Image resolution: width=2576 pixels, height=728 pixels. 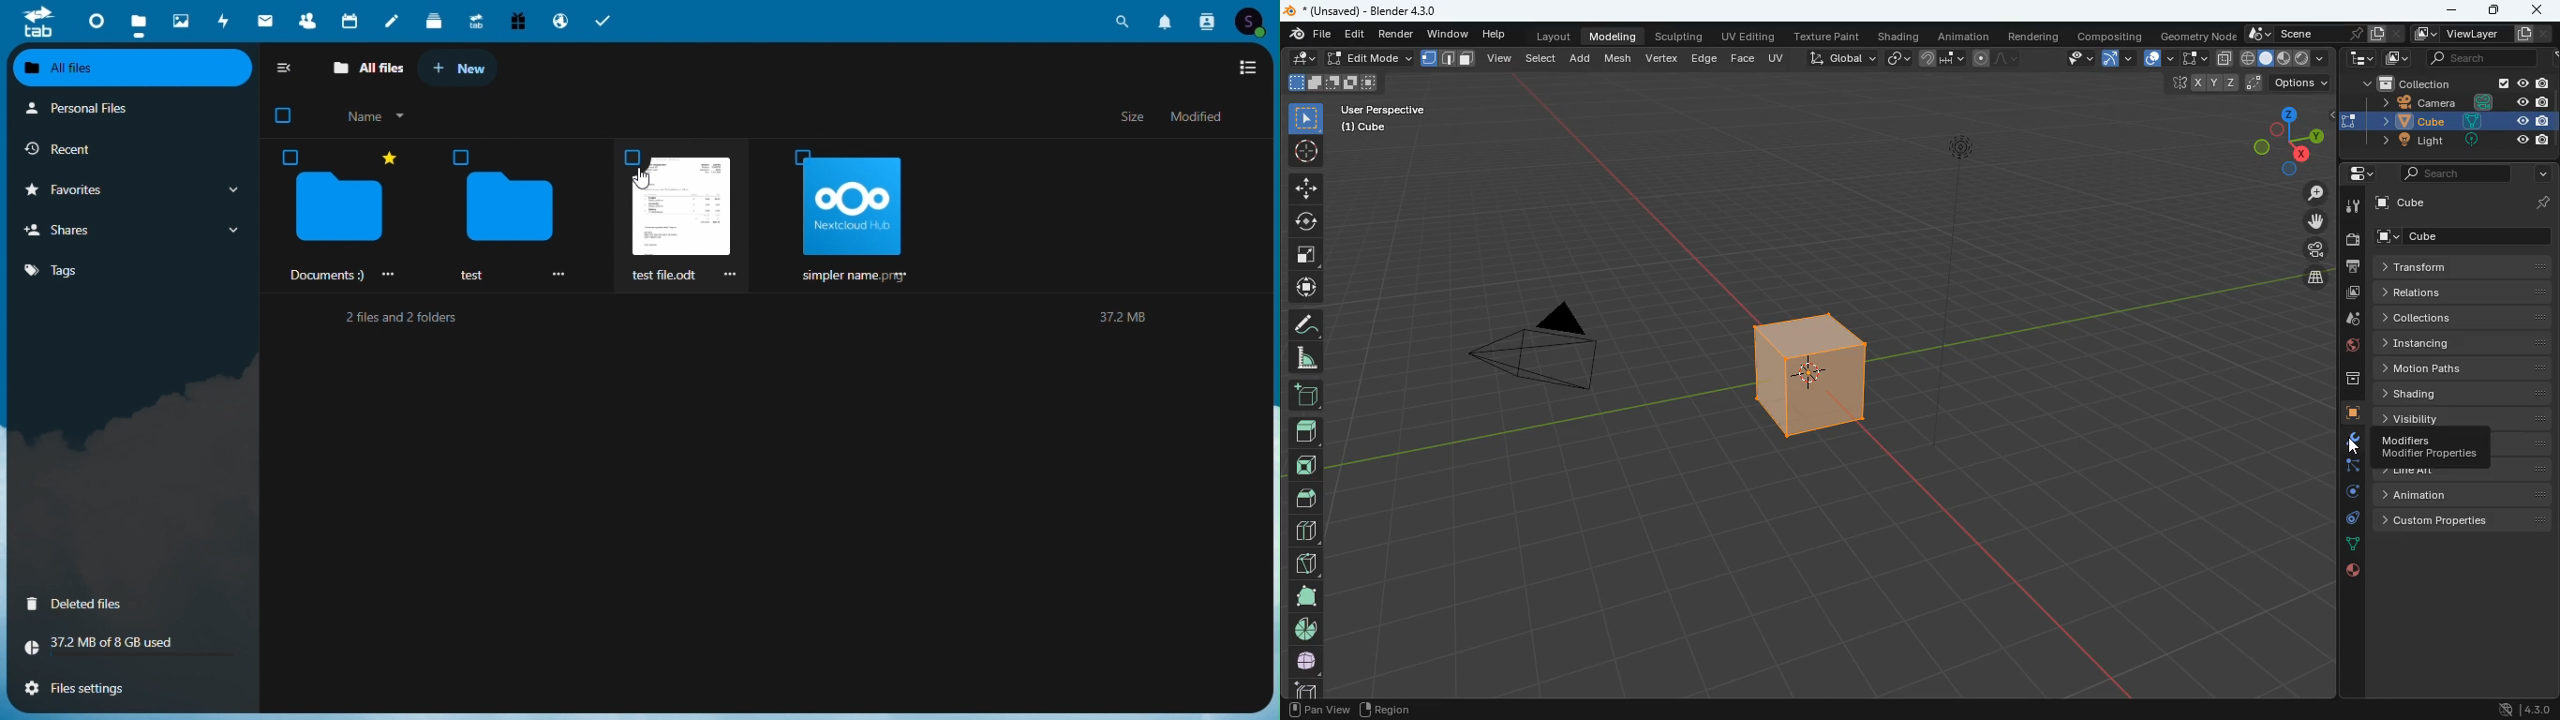 What do you see at coordinates (2459, 142) in the screenshot?
I see `light` at bounding box center [2459, 142].